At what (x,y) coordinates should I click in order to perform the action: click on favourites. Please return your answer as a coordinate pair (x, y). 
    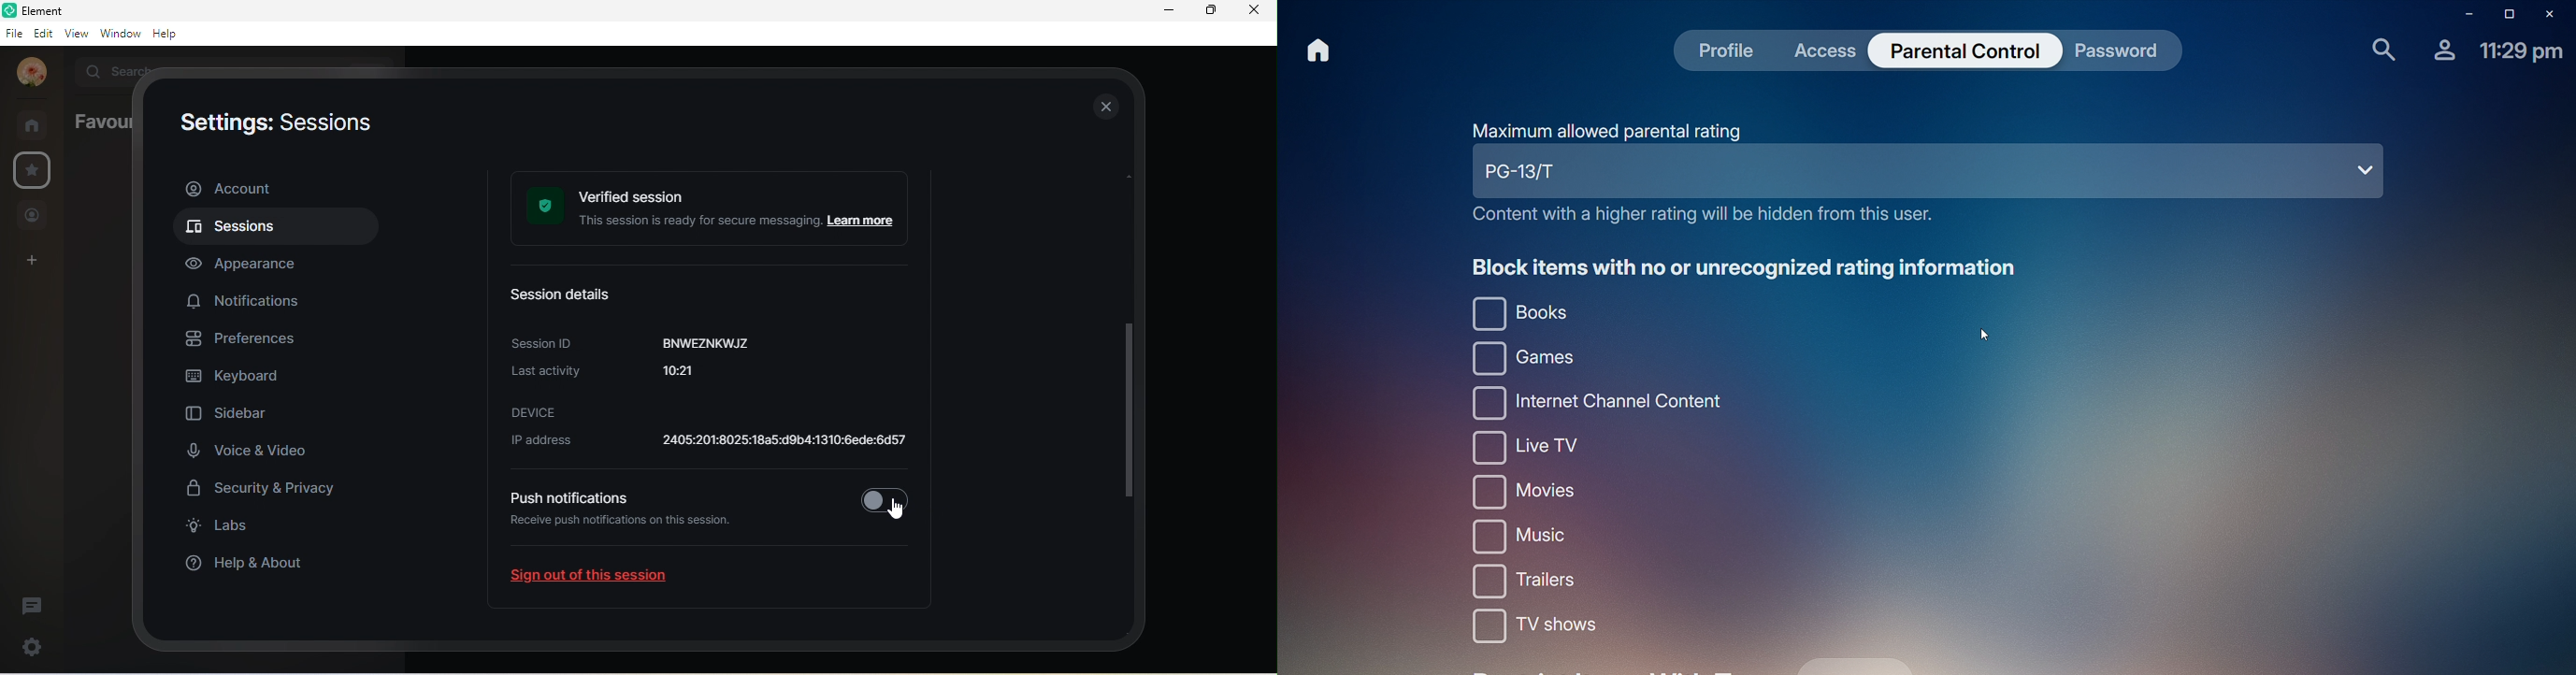
    Looking at the image, I should click on (99, 122).